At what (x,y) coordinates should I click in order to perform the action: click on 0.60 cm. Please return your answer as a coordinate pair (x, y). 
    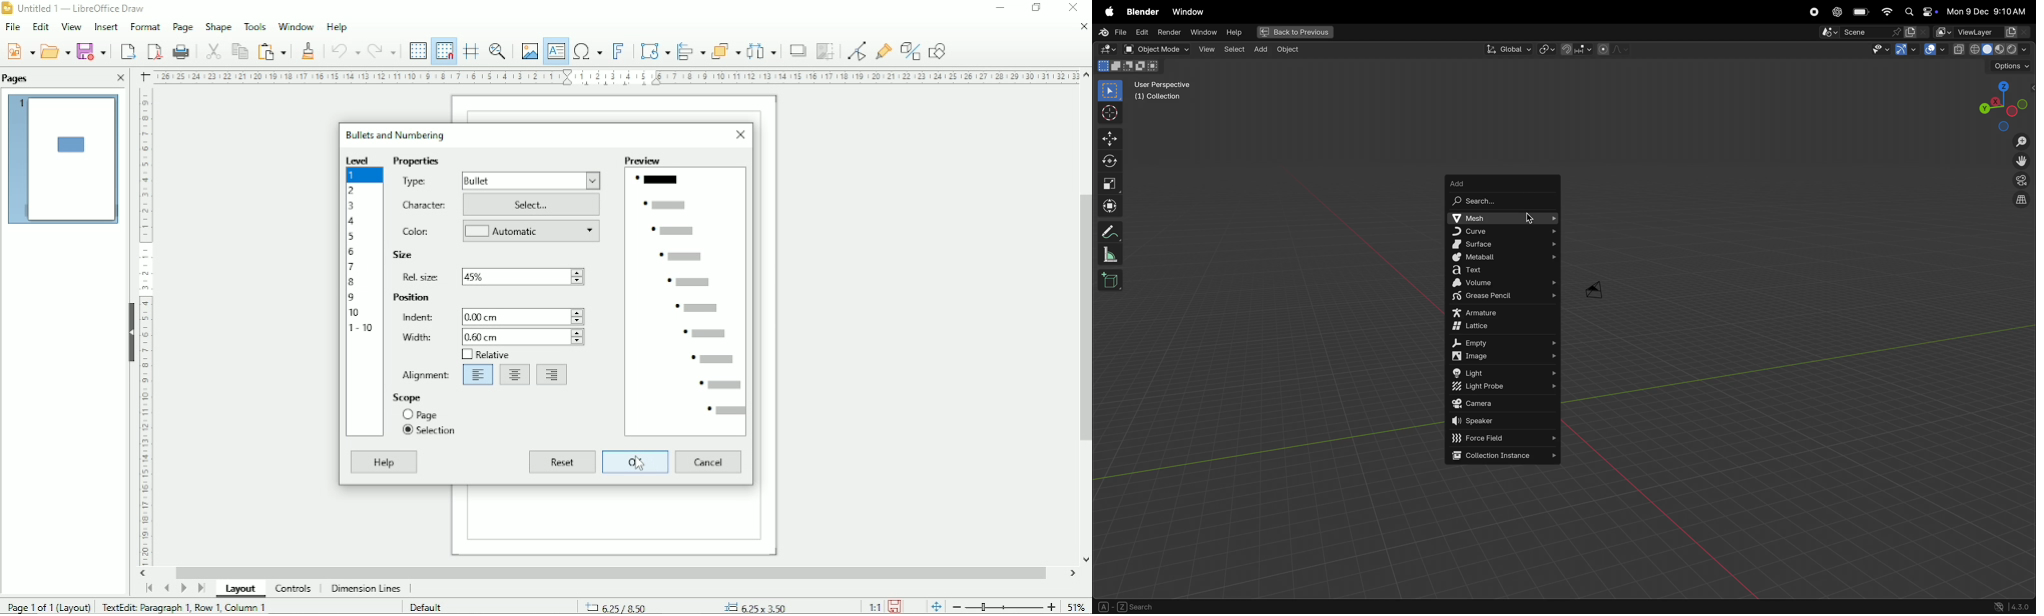
    Looking at the image, I should click on (522, 337).